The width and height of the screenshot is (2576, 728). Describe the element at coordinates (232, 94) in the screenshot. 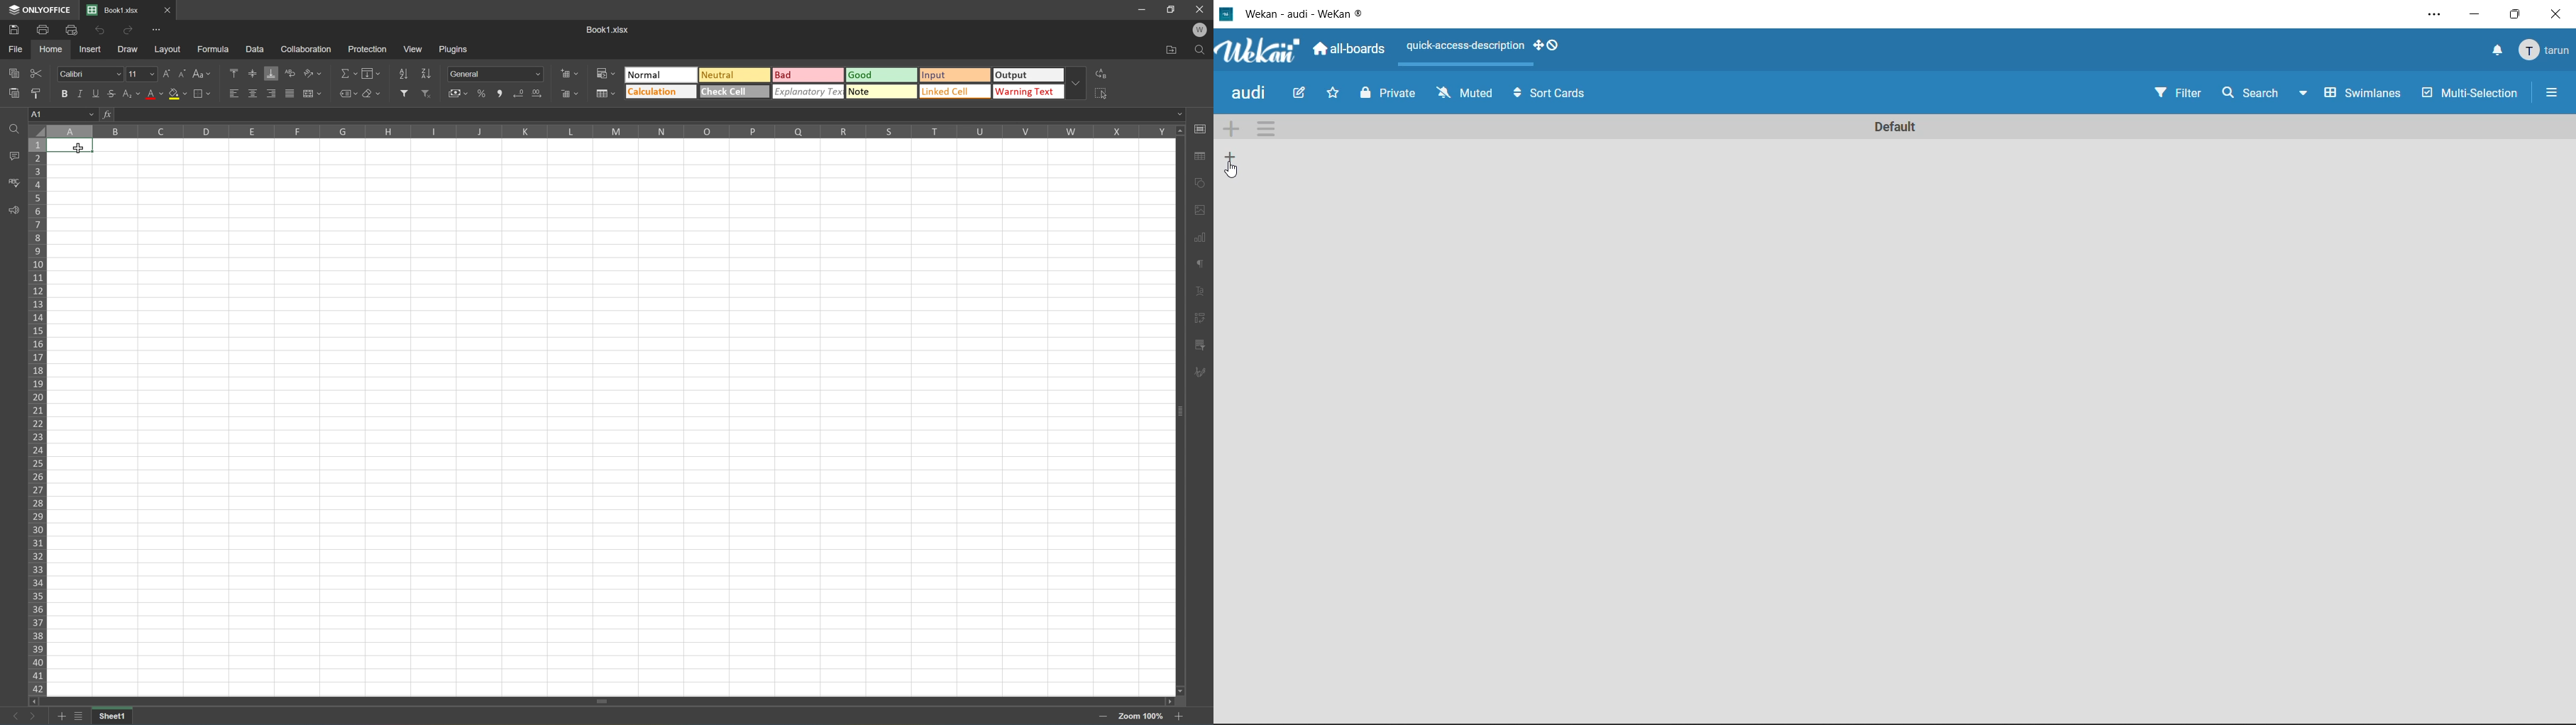

I see `Align left` at that location.